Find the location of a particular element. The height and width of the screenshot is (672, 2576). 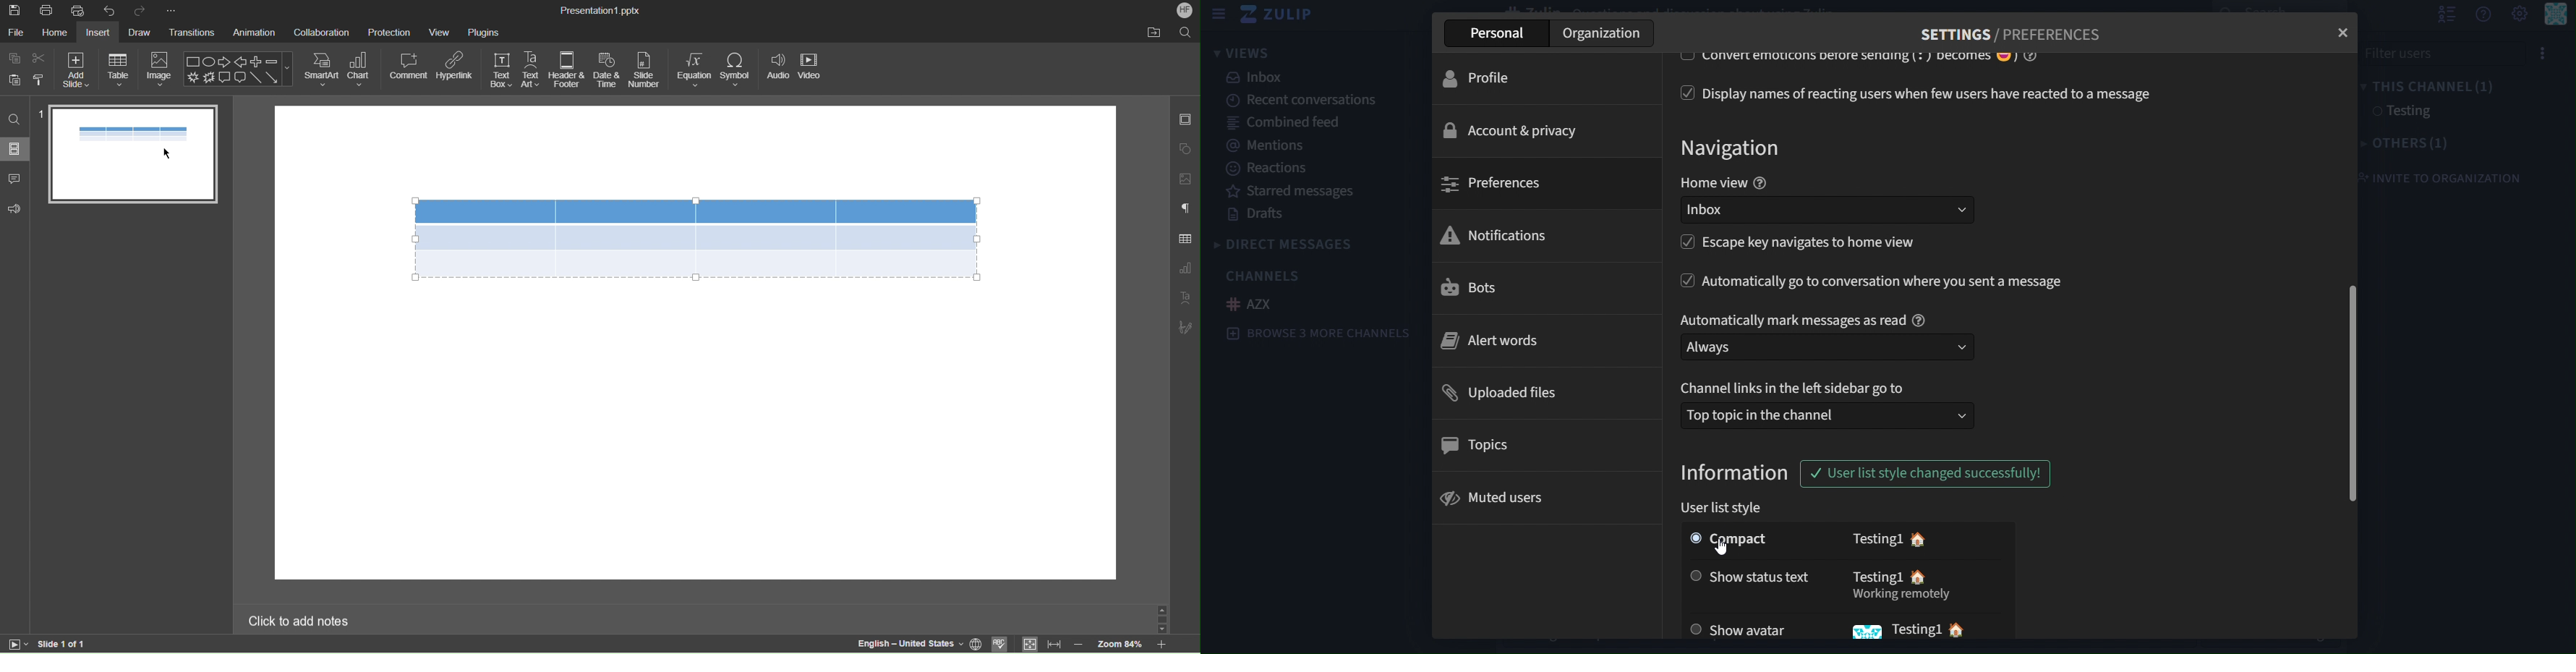

Text Box is located at coordinates (502, 70).